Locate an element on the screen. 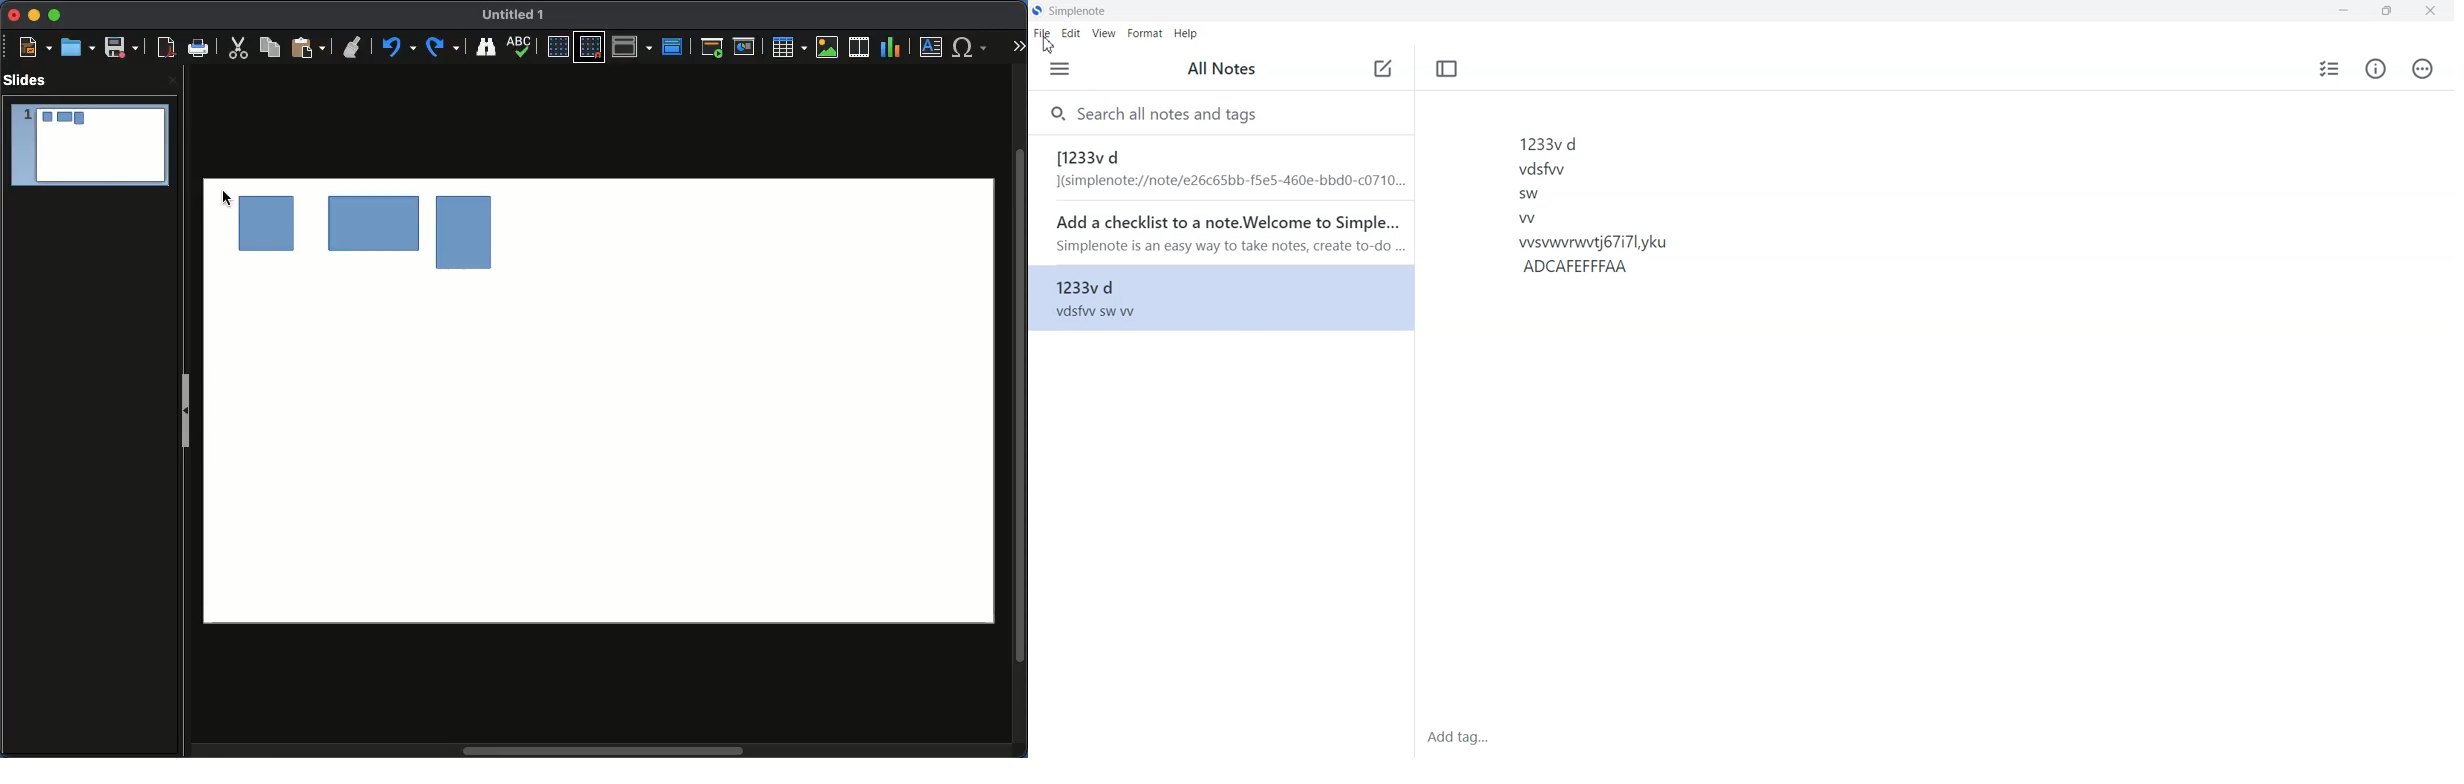  Simplenote is located at coordinates (1070, 10).